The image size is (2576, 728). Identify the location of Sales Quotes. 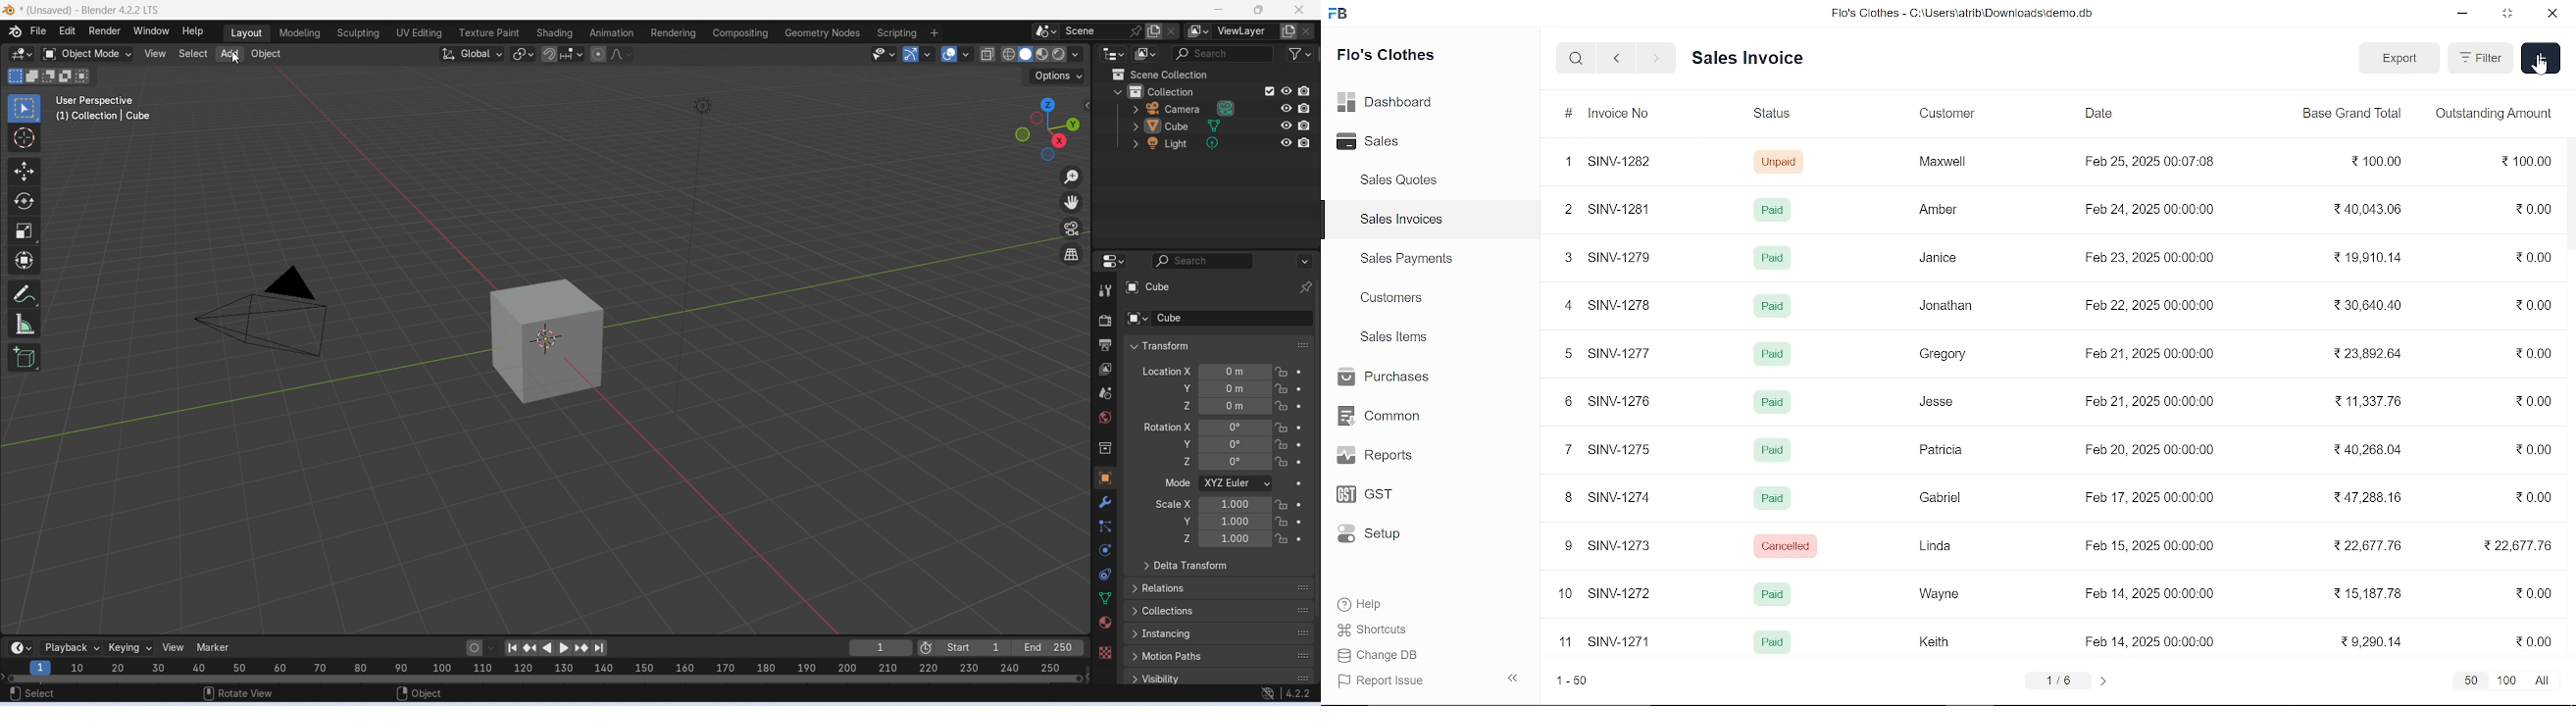
(1401, 181).